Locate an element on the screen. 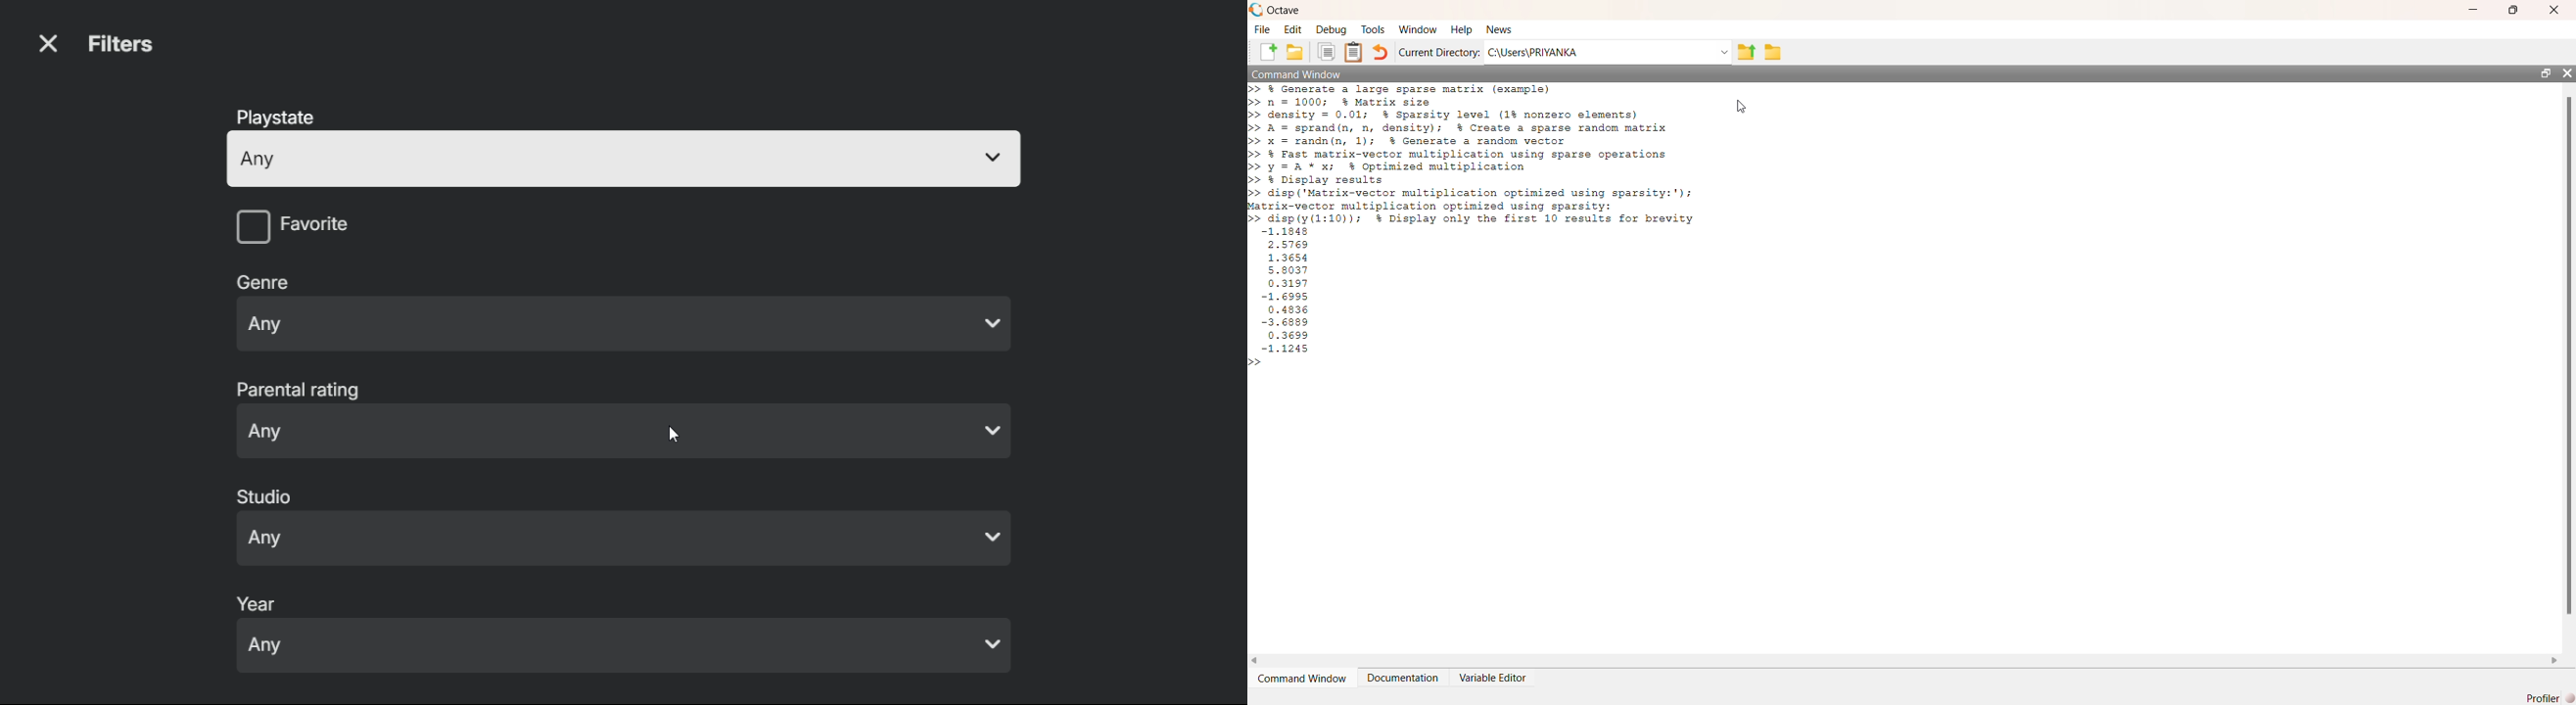 The width and height of the screenshot is (2576, 728). new script is located at coordinates (1265, 54).